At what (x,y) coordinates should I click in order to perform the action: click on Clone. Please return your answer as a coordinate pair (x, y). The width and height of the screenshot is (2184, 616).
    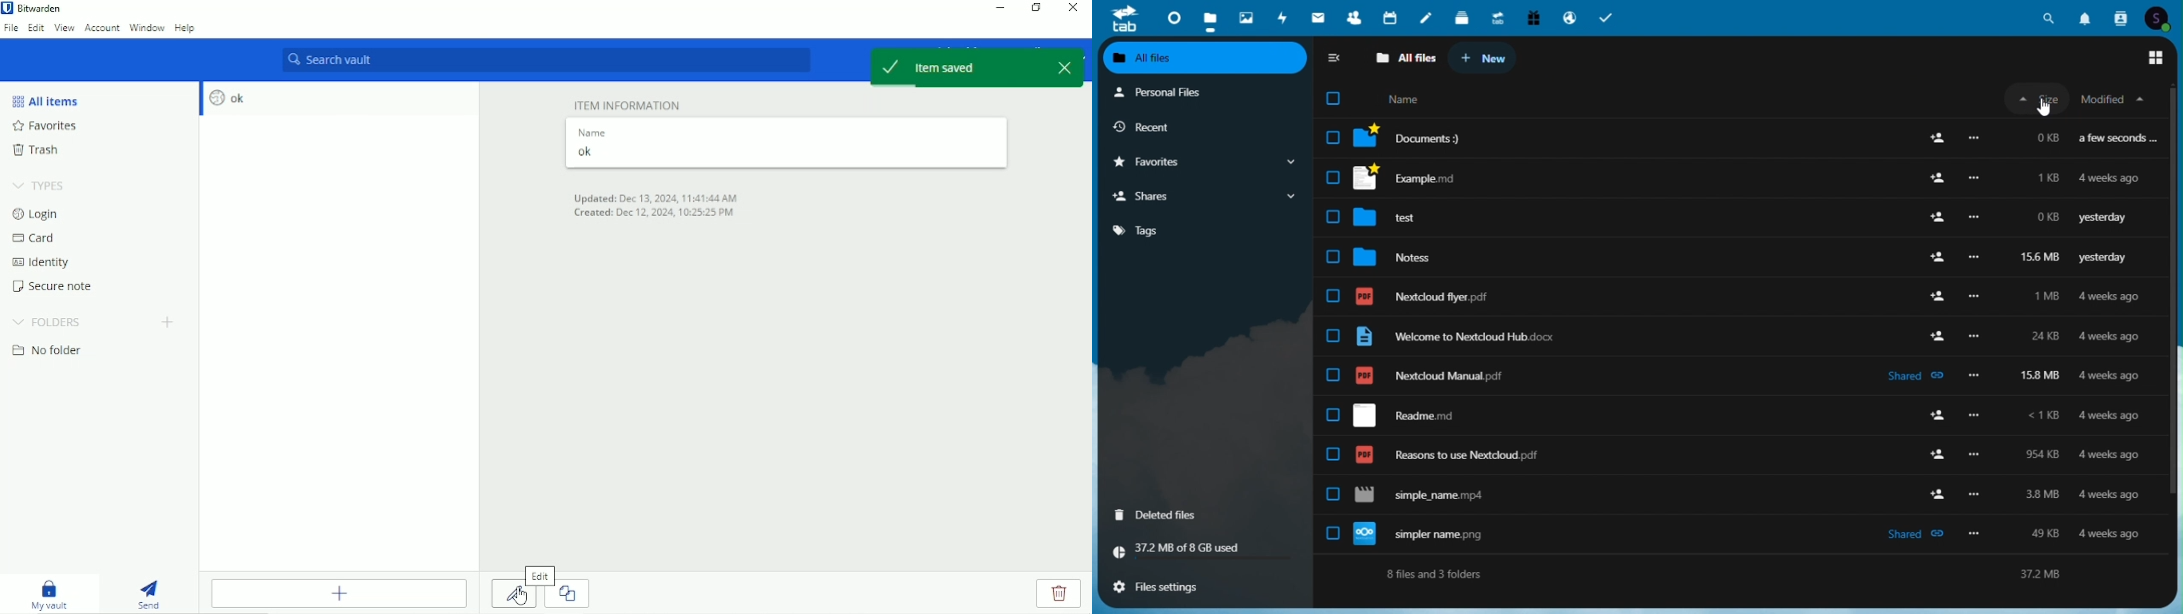
    Looking at the image, I should click on (575, 593).